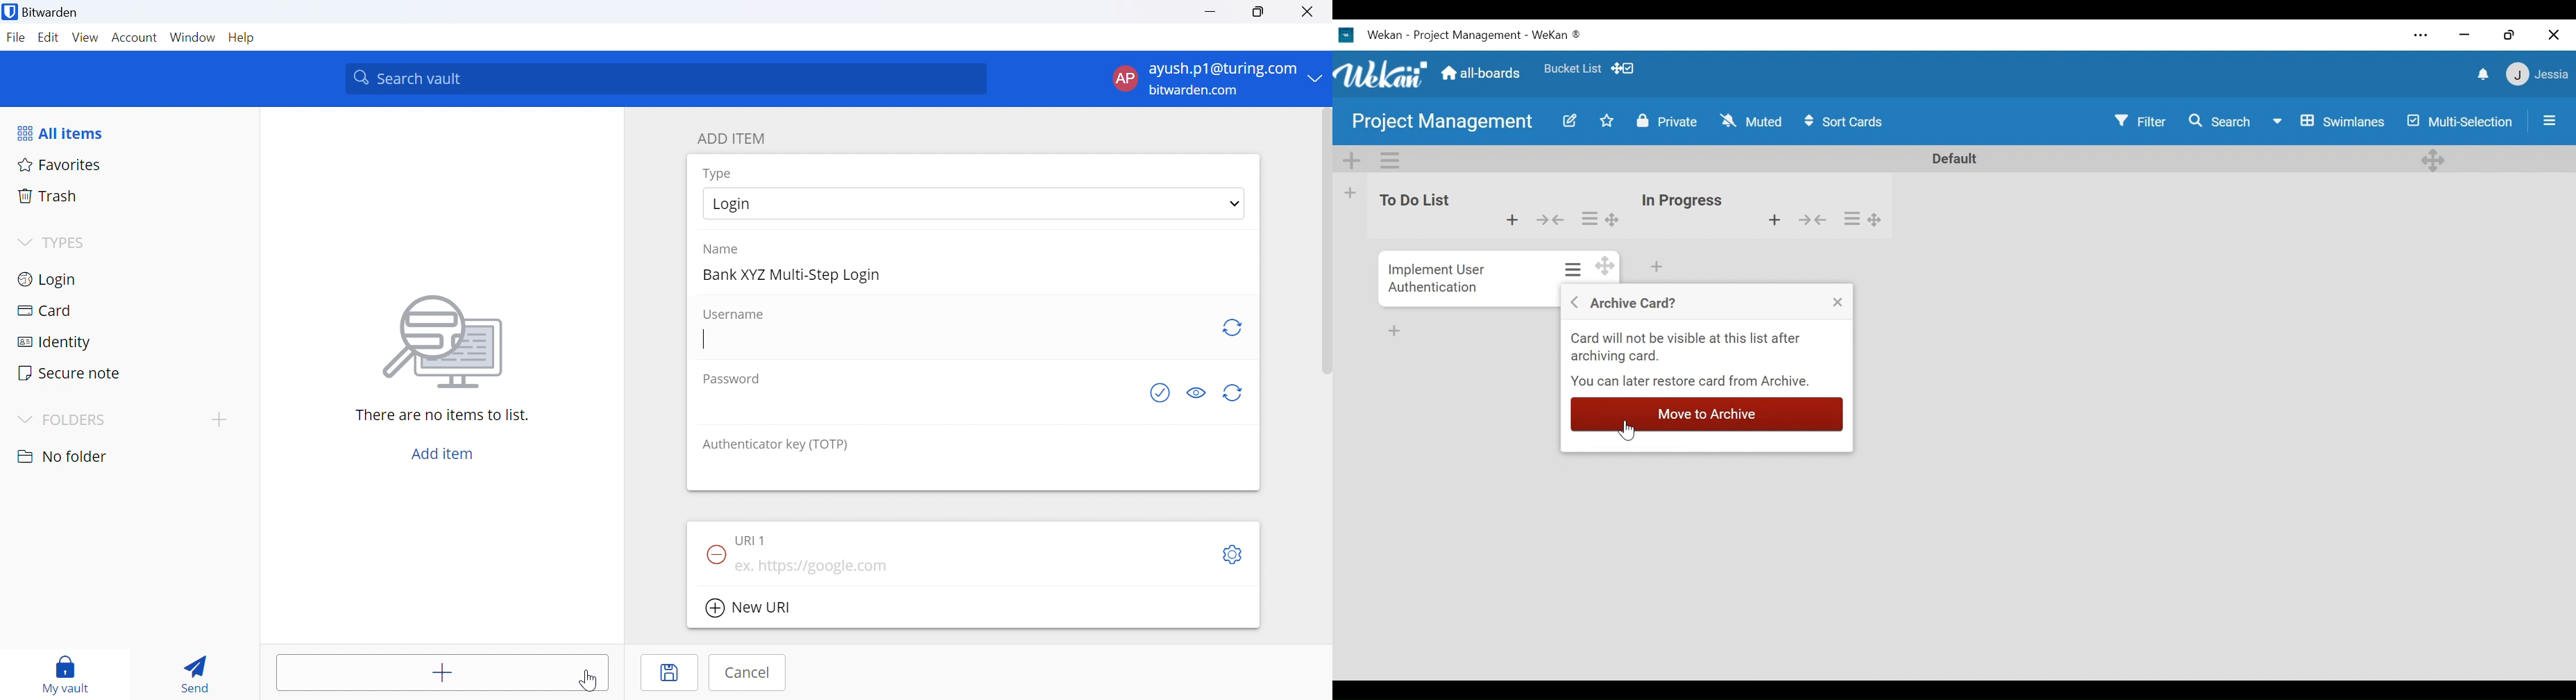 Image resolution: width=2576 pixels, height=700 pixels. I want to click on ex. https://google.com, so click(815, 567).